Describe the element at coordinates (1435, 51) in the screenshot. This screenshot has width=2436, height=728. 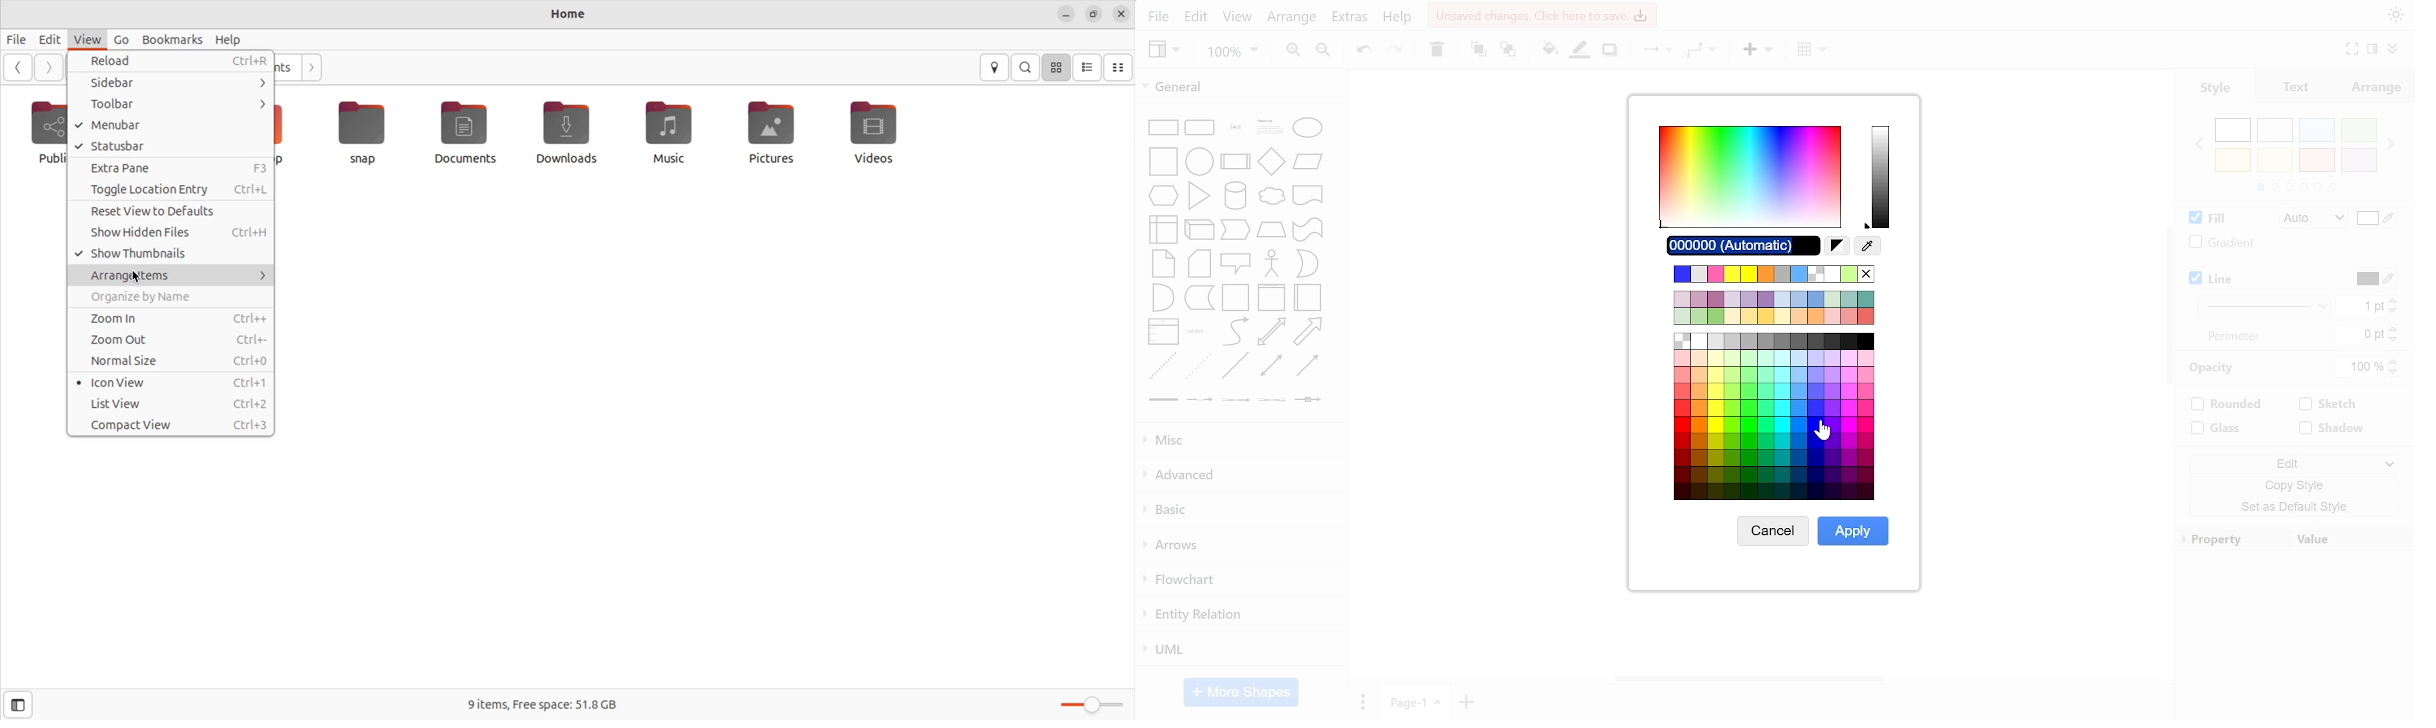
I see `delete` at that location.